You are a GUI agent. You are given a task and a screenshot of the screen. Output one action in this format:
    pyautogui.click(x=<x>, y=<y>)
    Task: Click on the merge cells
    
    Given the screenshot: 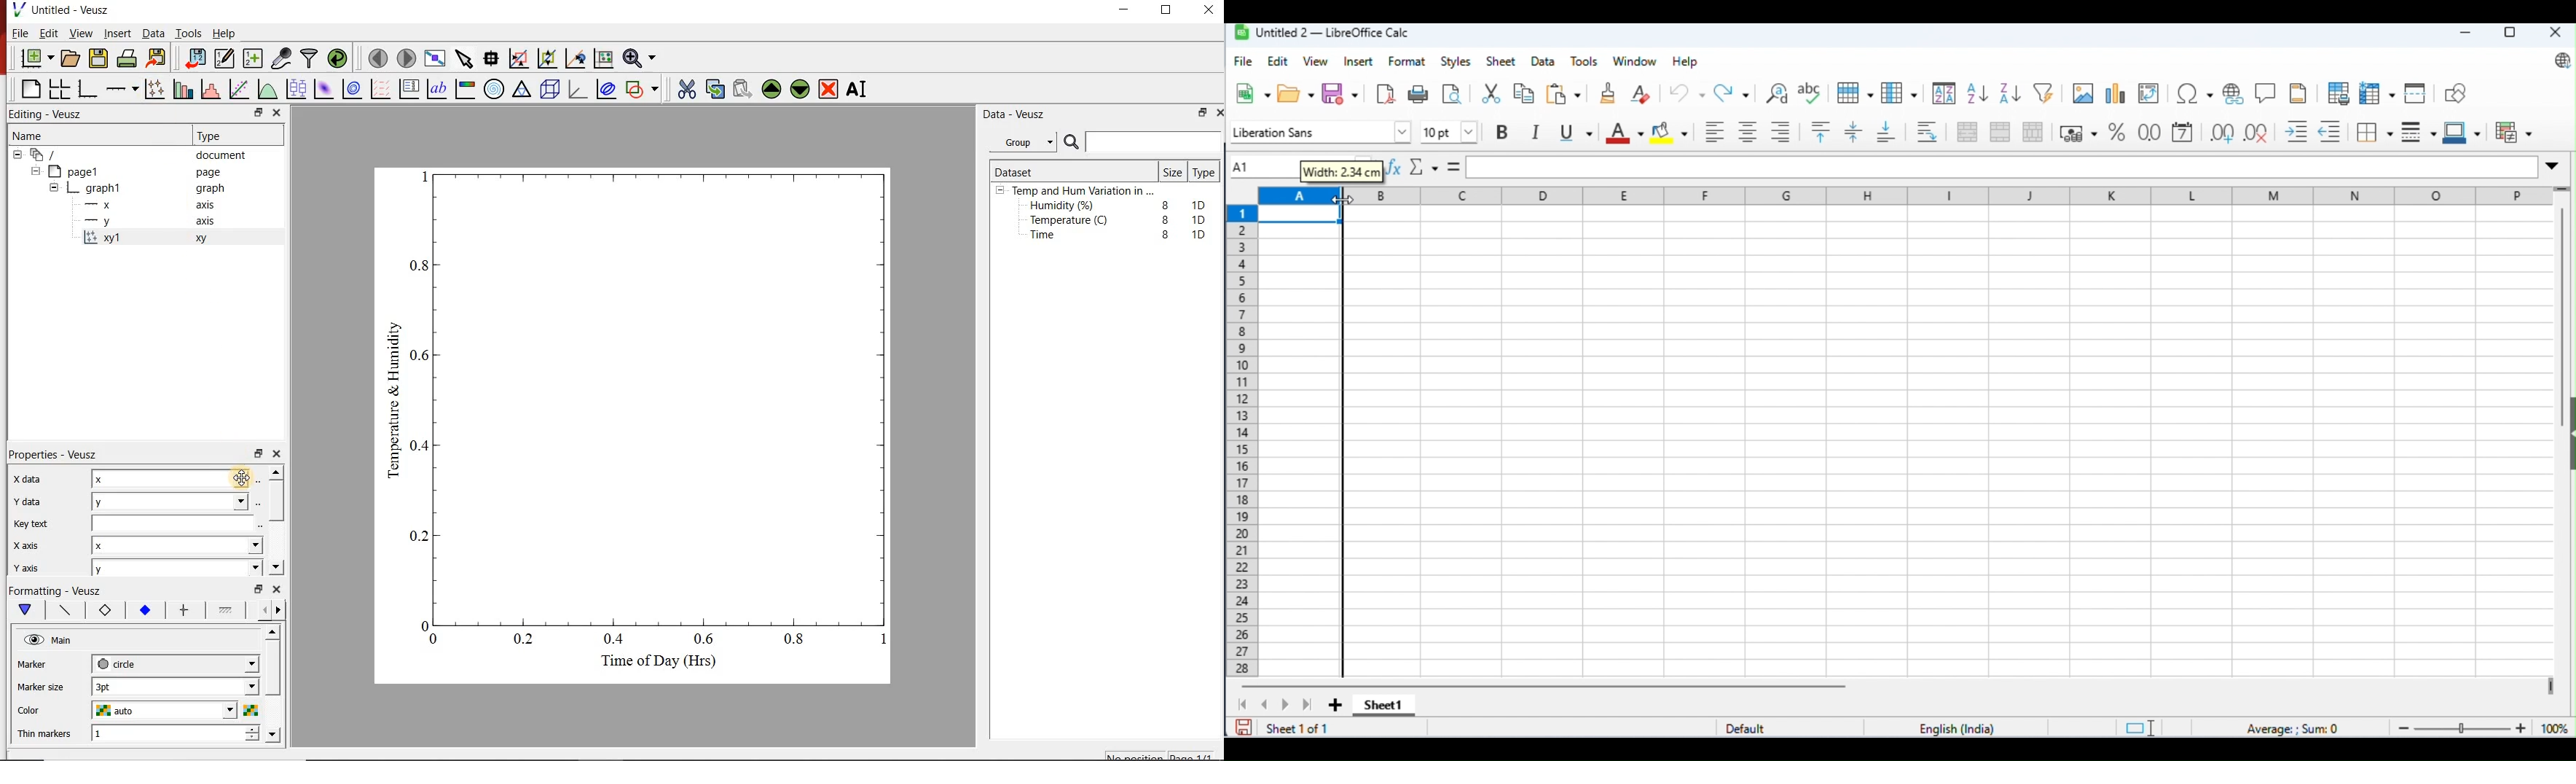 What is the action you would take?
    pyautogui.click(x=2000, y=130)
    